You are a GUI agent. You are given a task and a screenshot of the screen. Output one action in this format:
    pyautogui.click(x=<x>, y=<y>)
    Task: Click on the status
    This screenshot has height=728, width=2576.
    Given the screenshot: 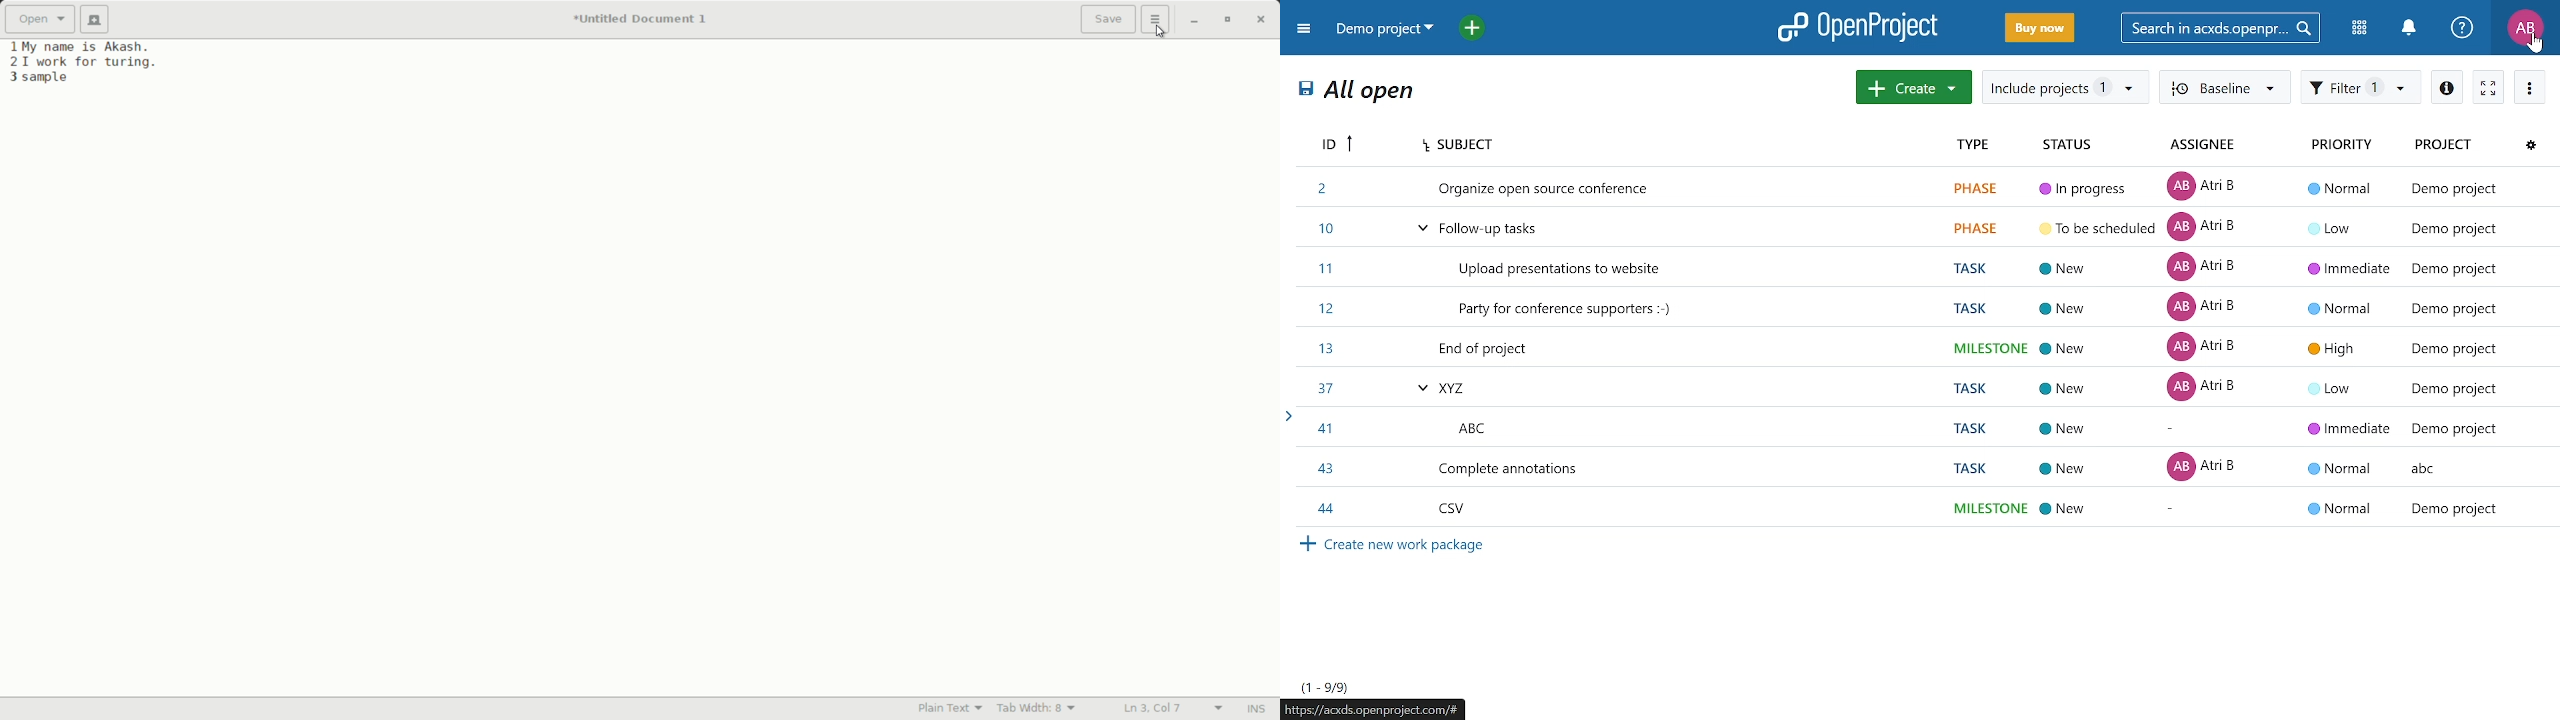 What is the action you would take?
    pyautogui.click(x=2068, y=144)
    